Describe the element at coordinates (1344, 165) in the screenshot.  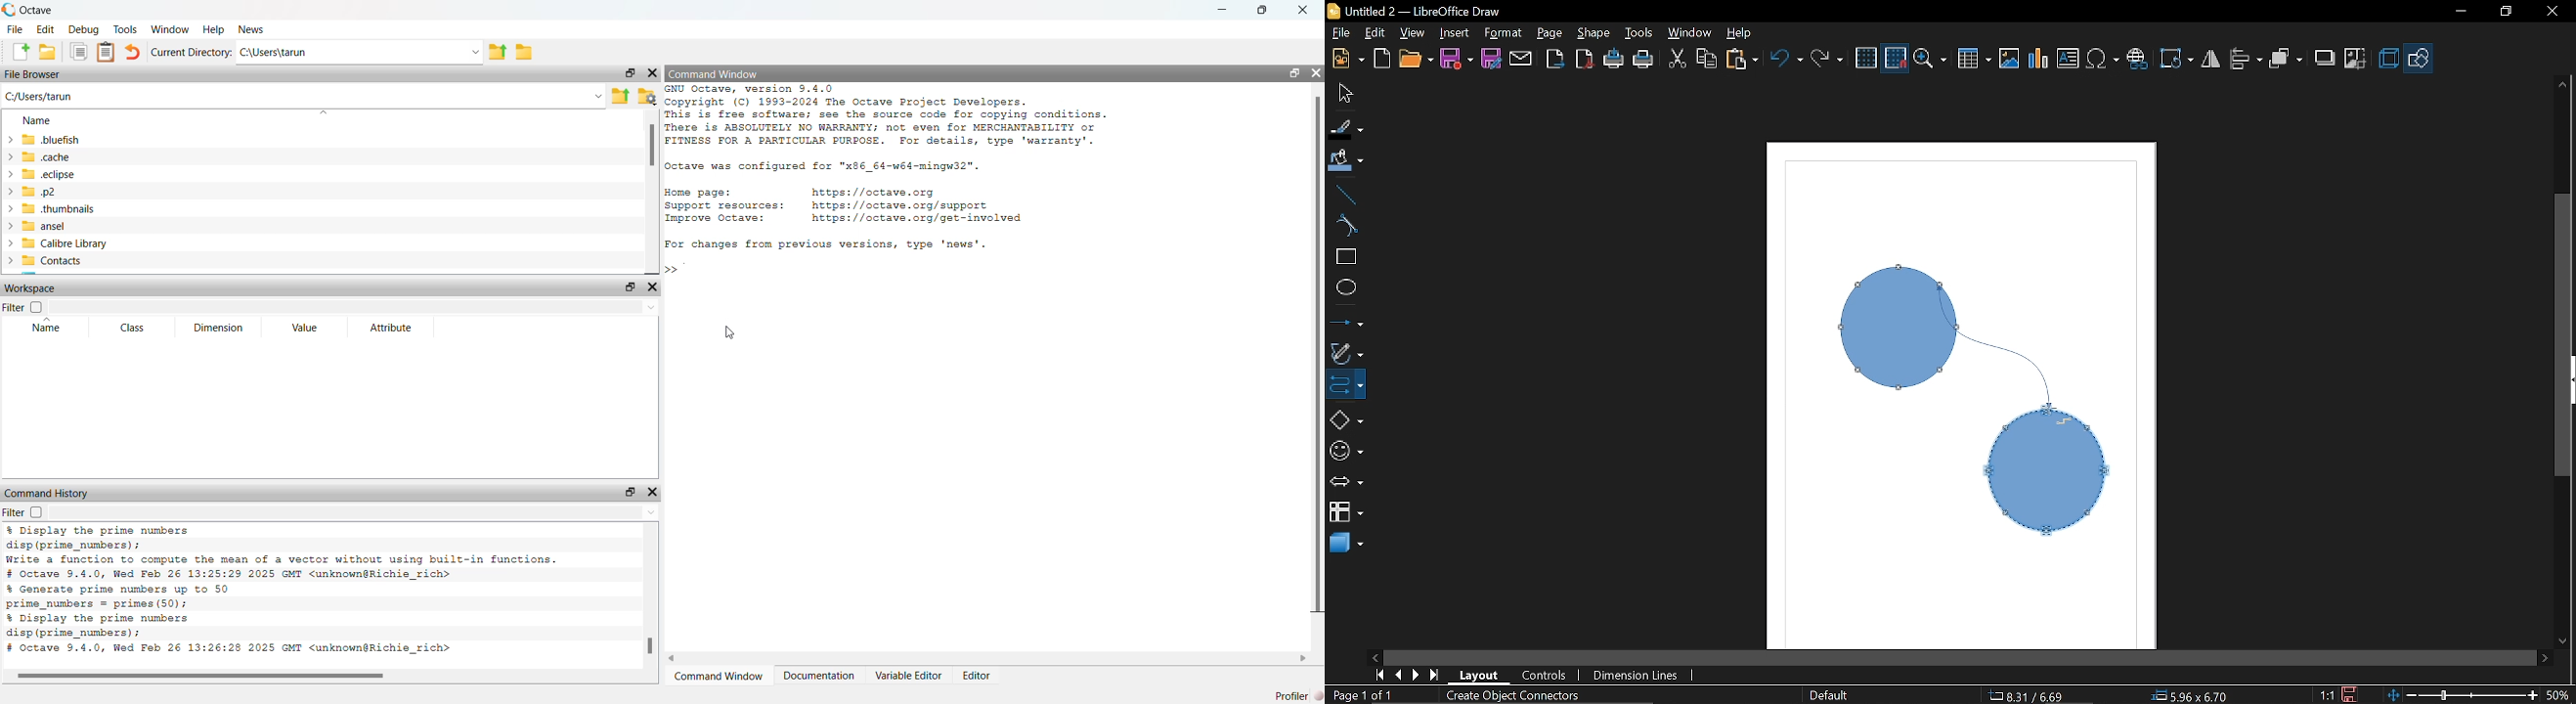
I see `Fill color` at that location.